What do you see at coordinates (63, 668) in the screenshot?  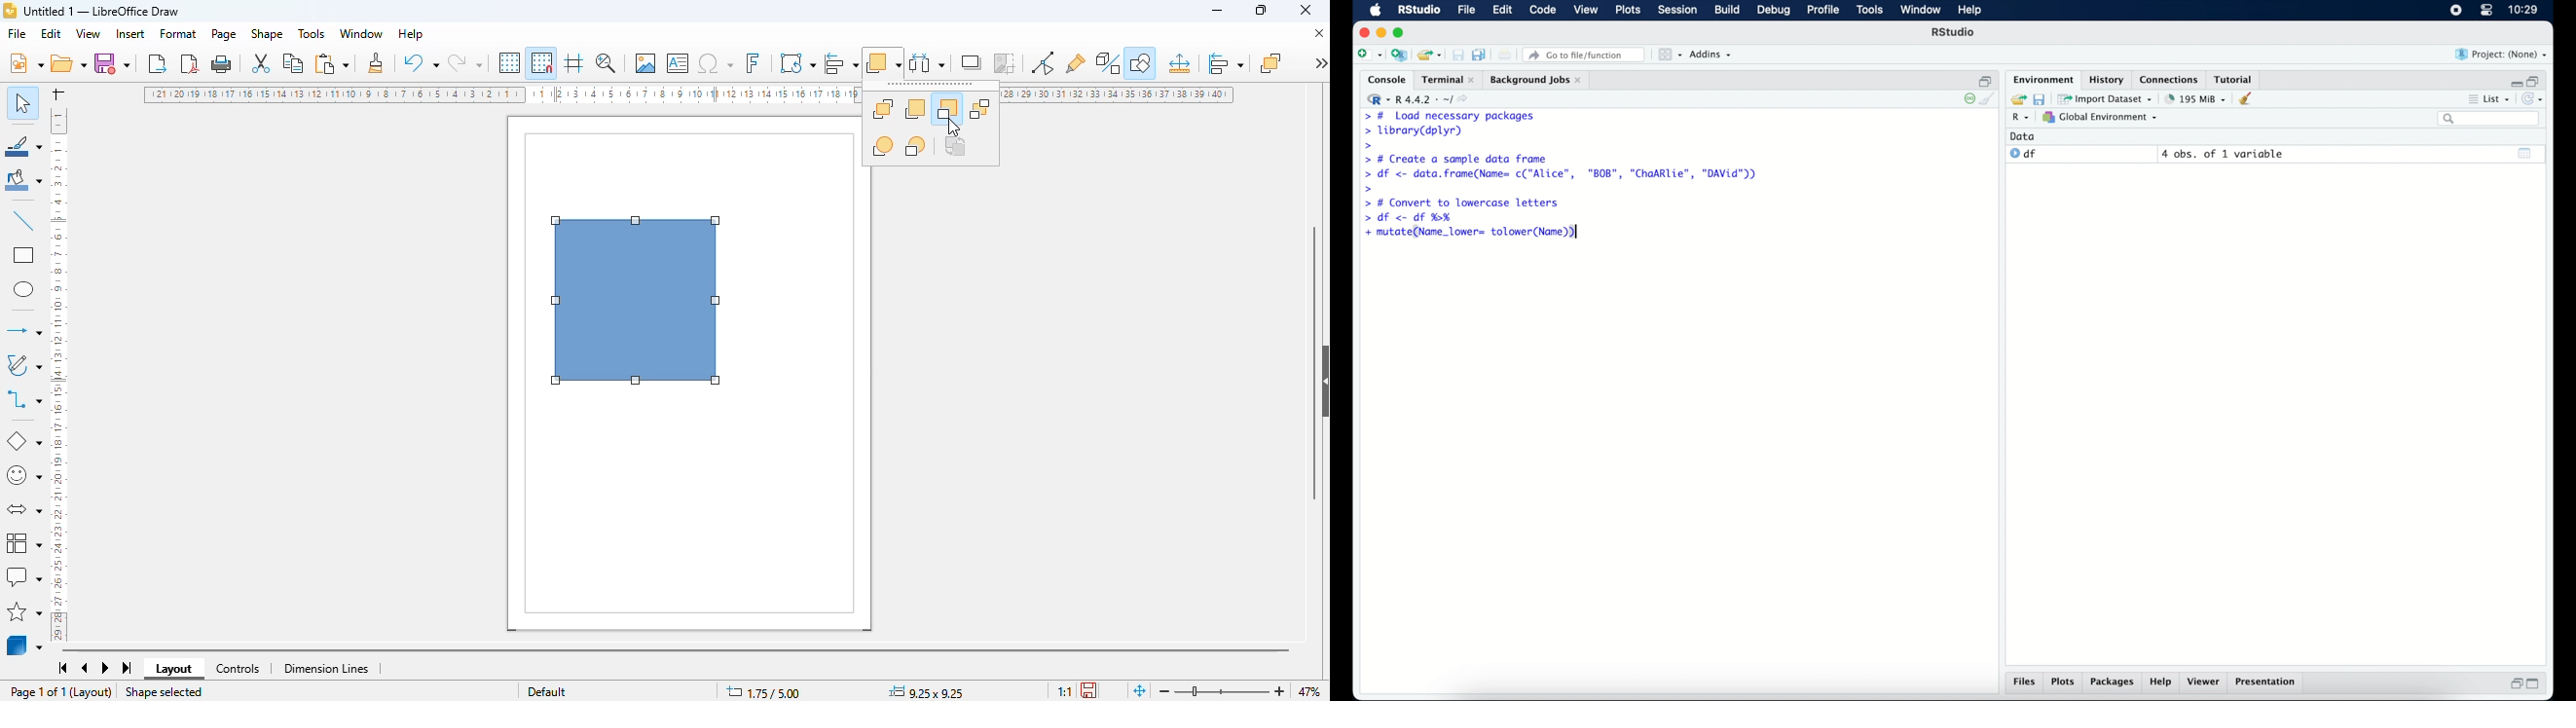 I see `scroll to first sheet` at bounding box center [63, 668].